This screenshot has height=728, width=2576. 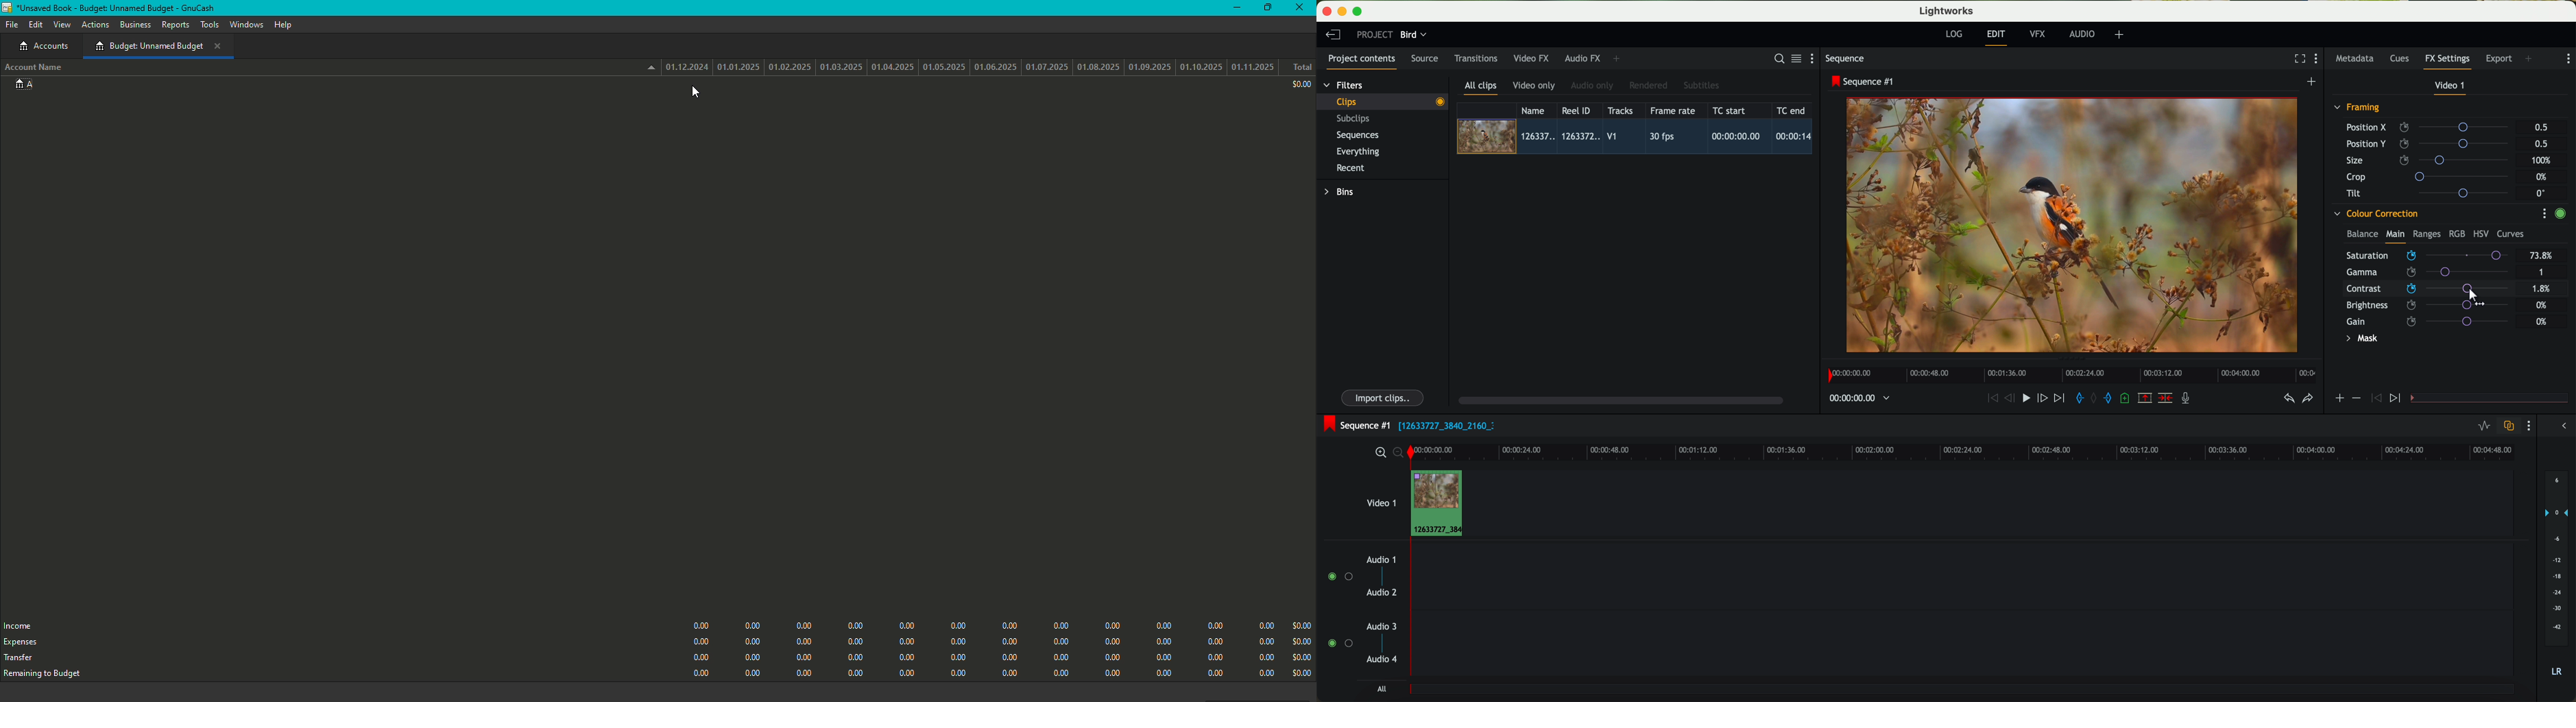 I want to click on log, so click(x=1954, y=34).